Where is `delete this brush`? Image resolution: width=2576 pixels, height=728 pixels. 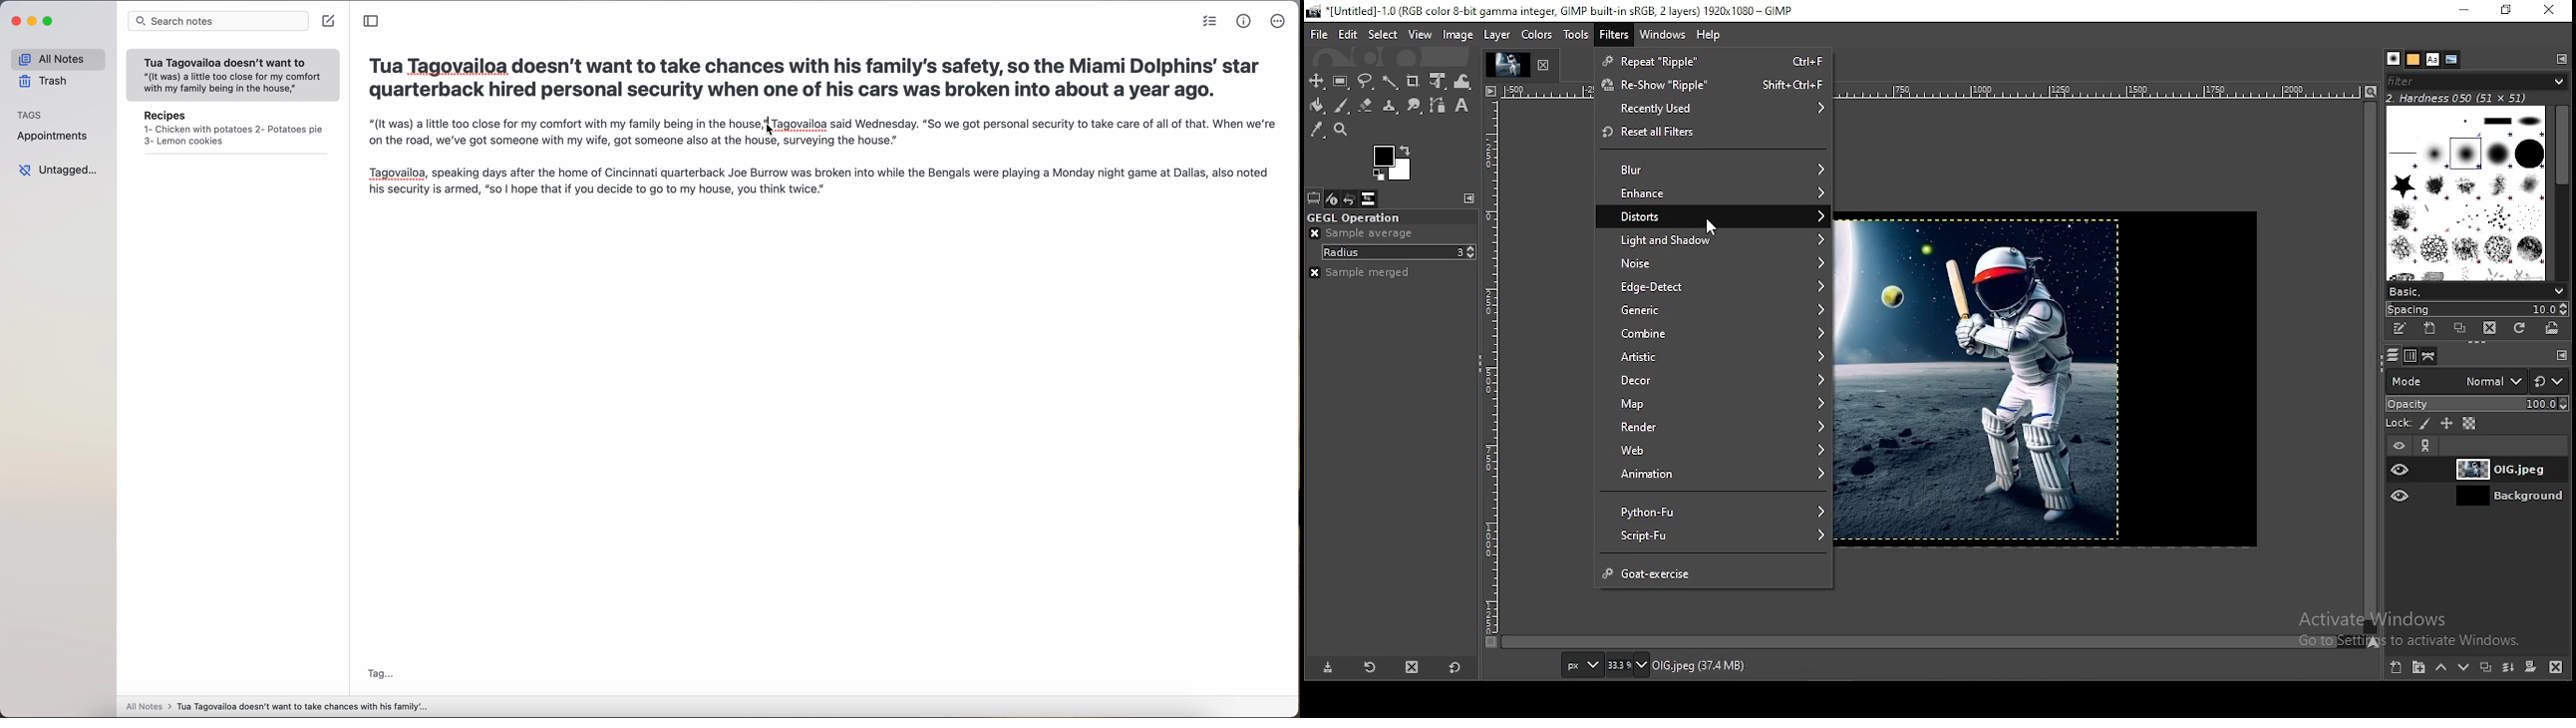 delete this brush is located at coordinates (2489, 328).